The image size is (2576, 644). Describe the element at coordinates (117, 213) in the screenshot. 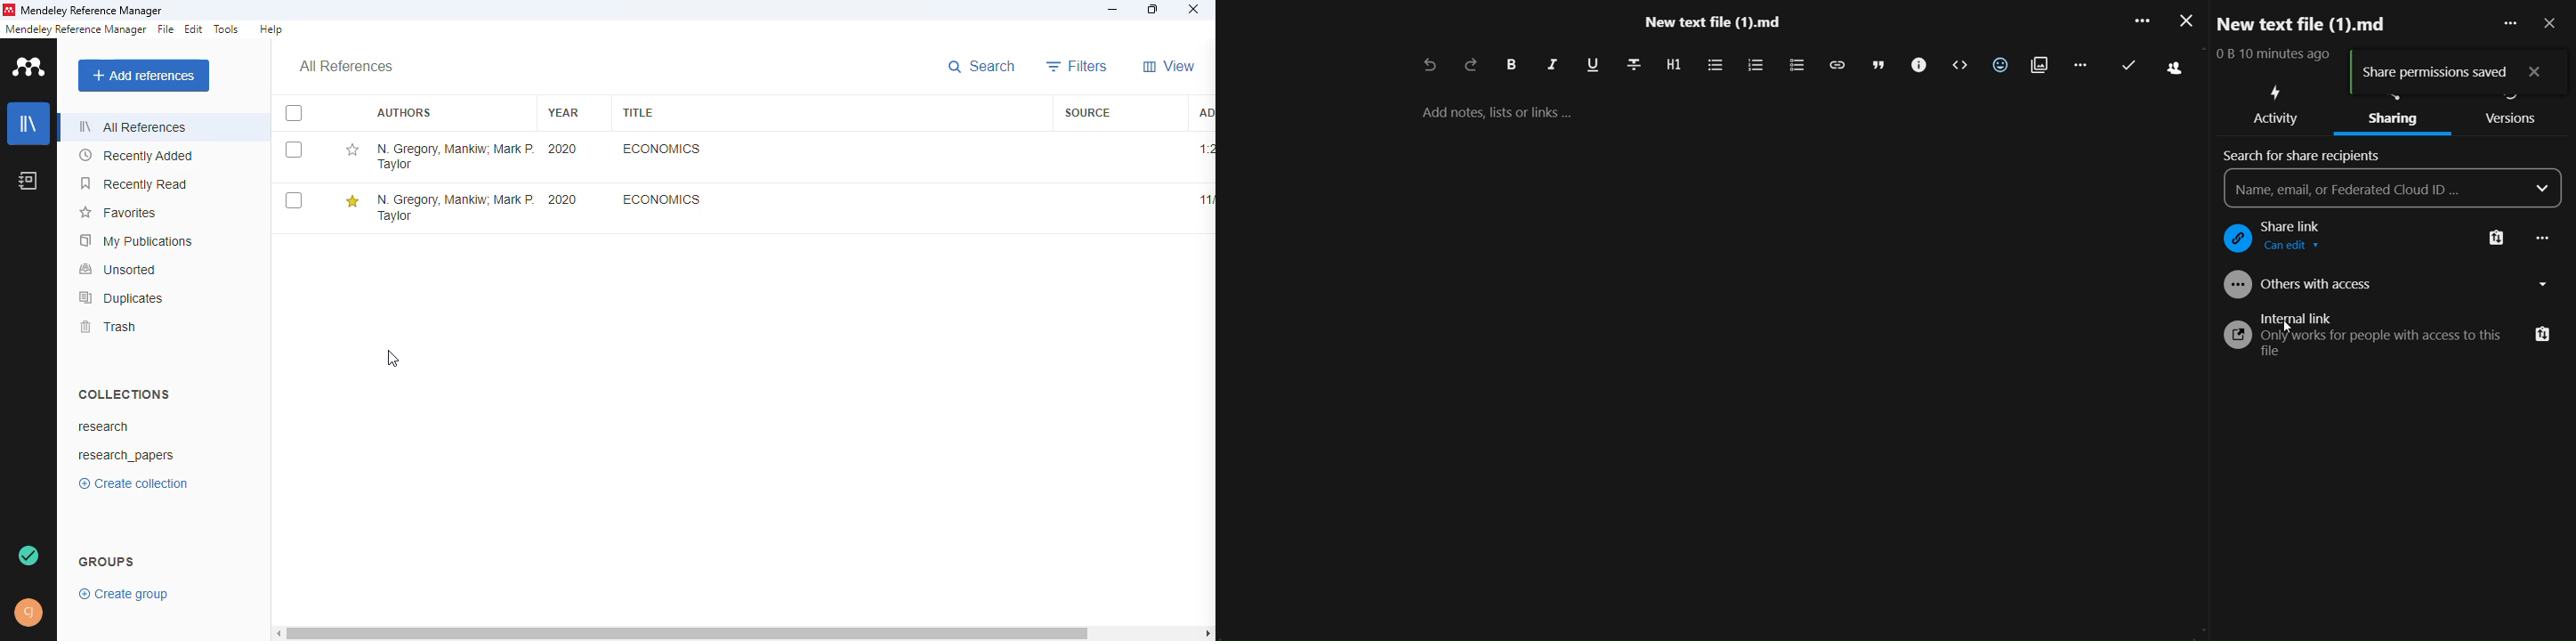

I see `favorites` at that location.